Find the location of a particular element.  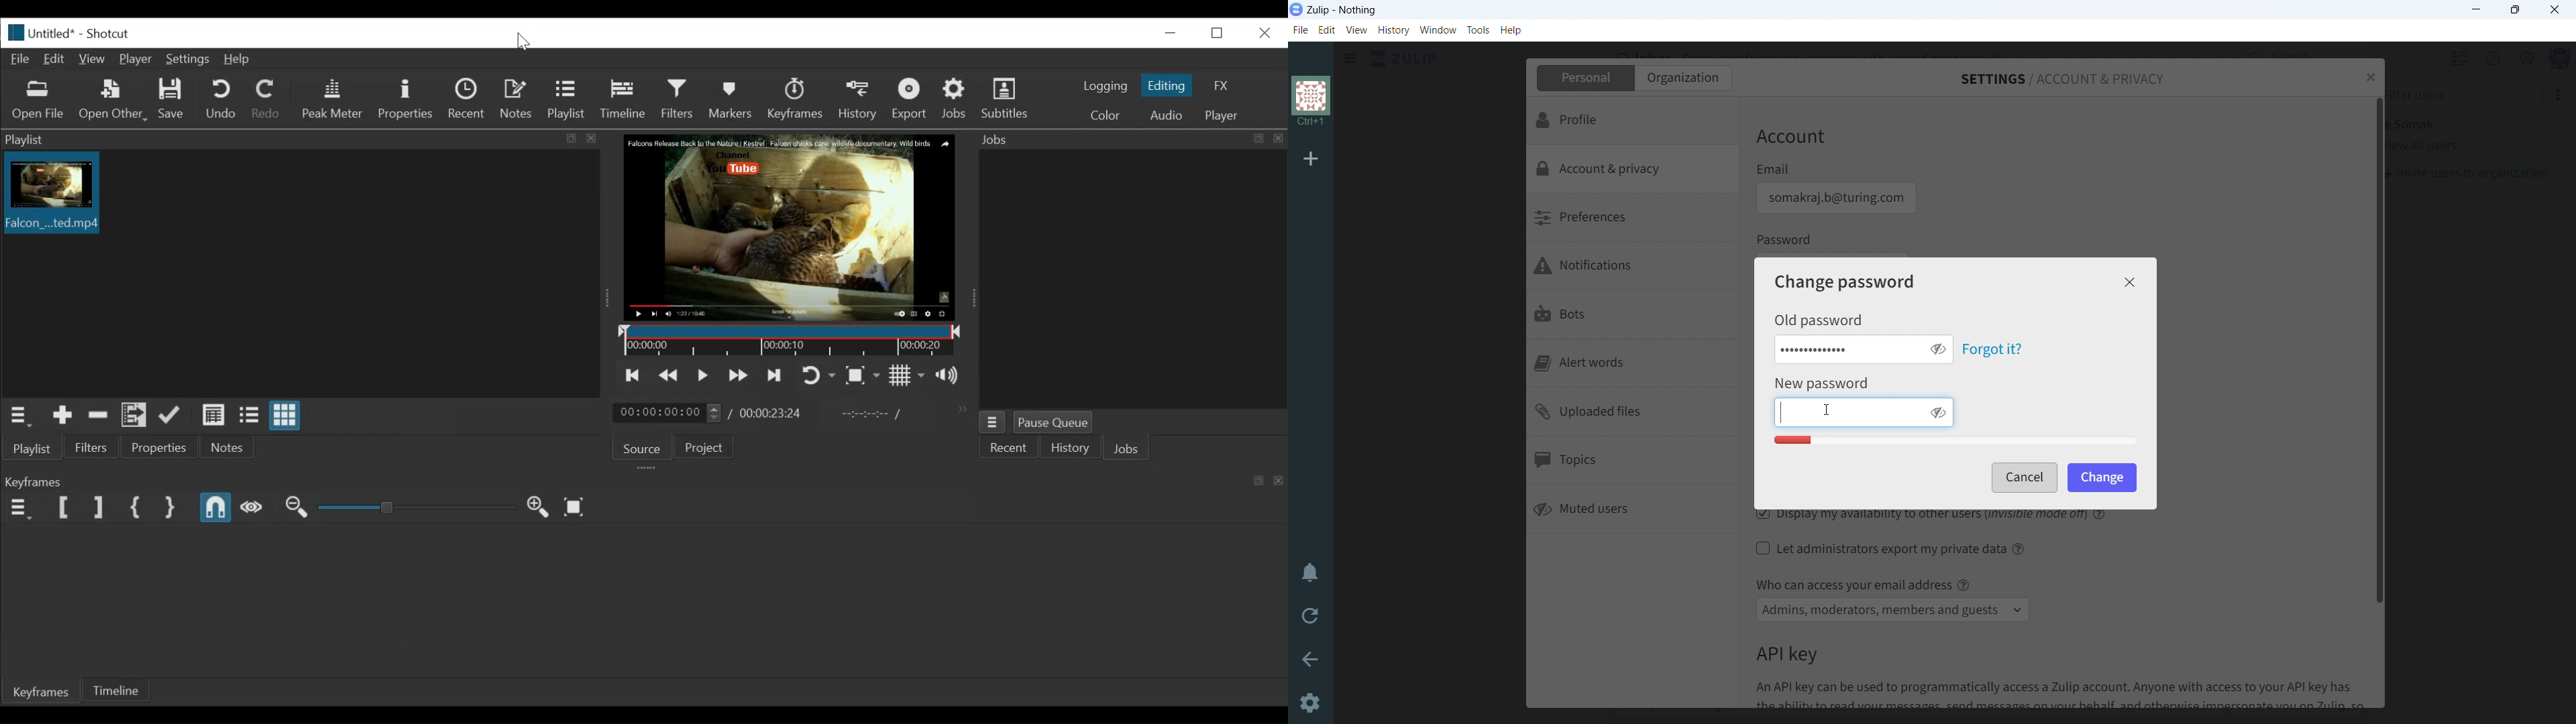

topics is located at coordinates (1633, 463).